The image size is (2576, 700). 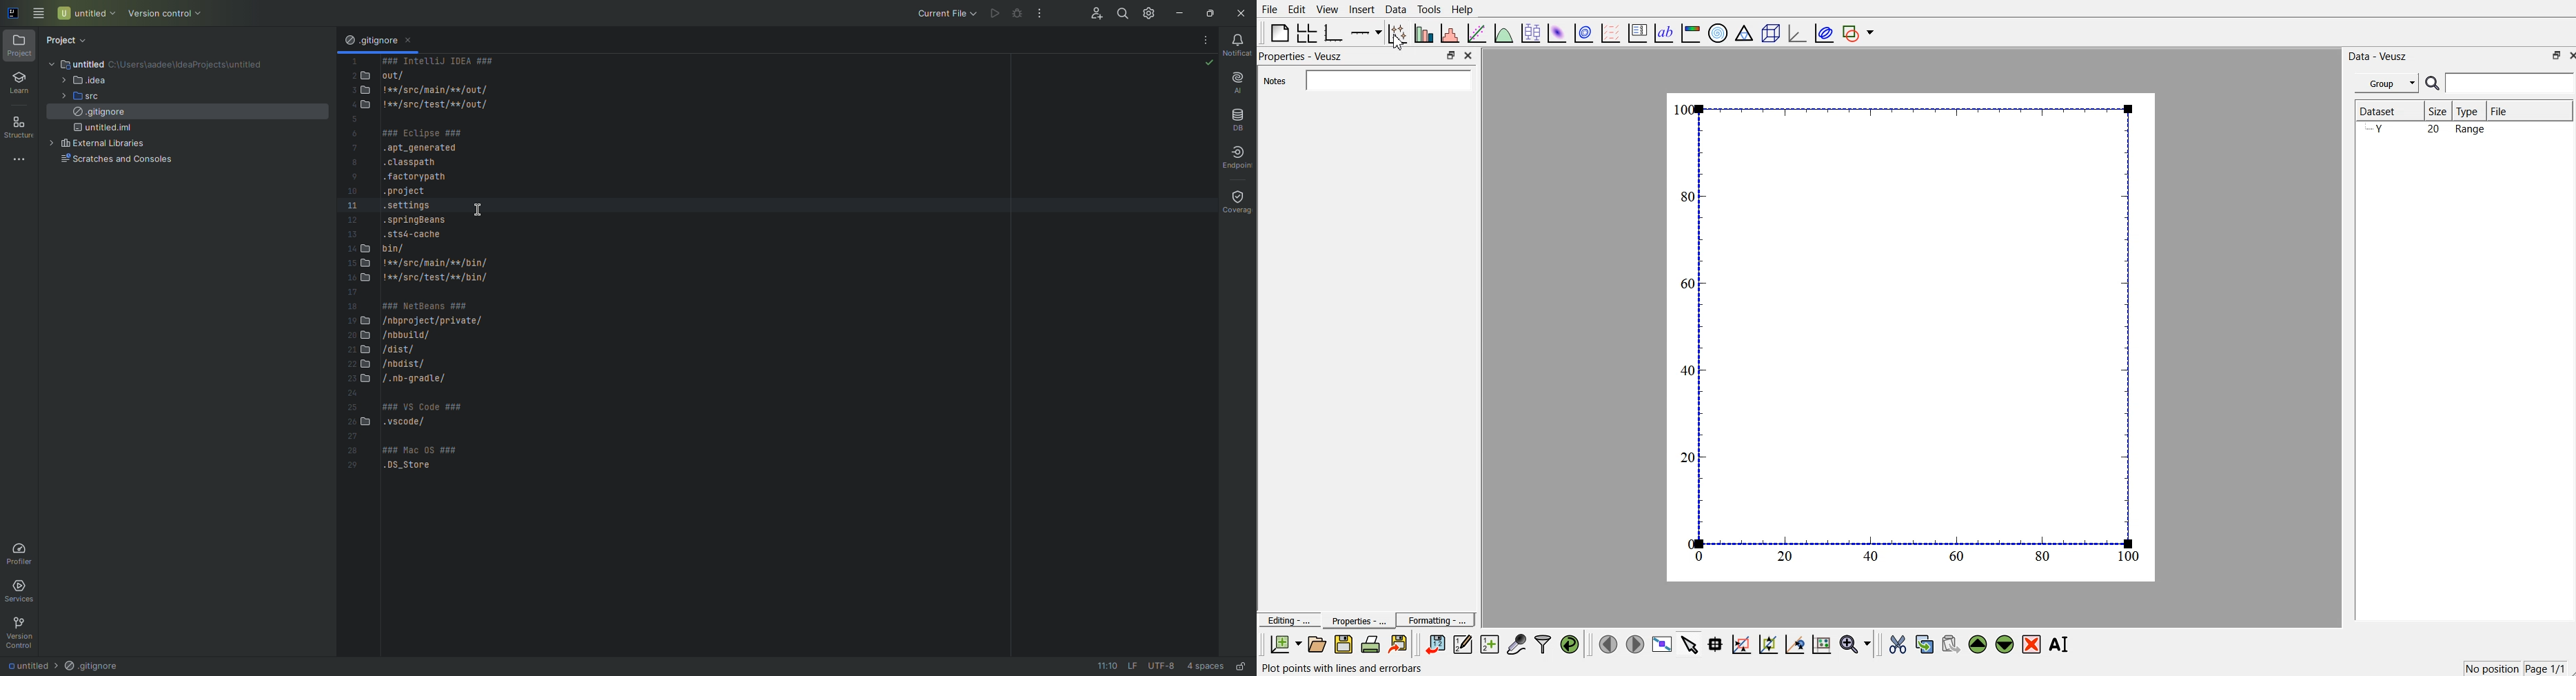 I want to click on Tools, so click(x=1429, y=10).